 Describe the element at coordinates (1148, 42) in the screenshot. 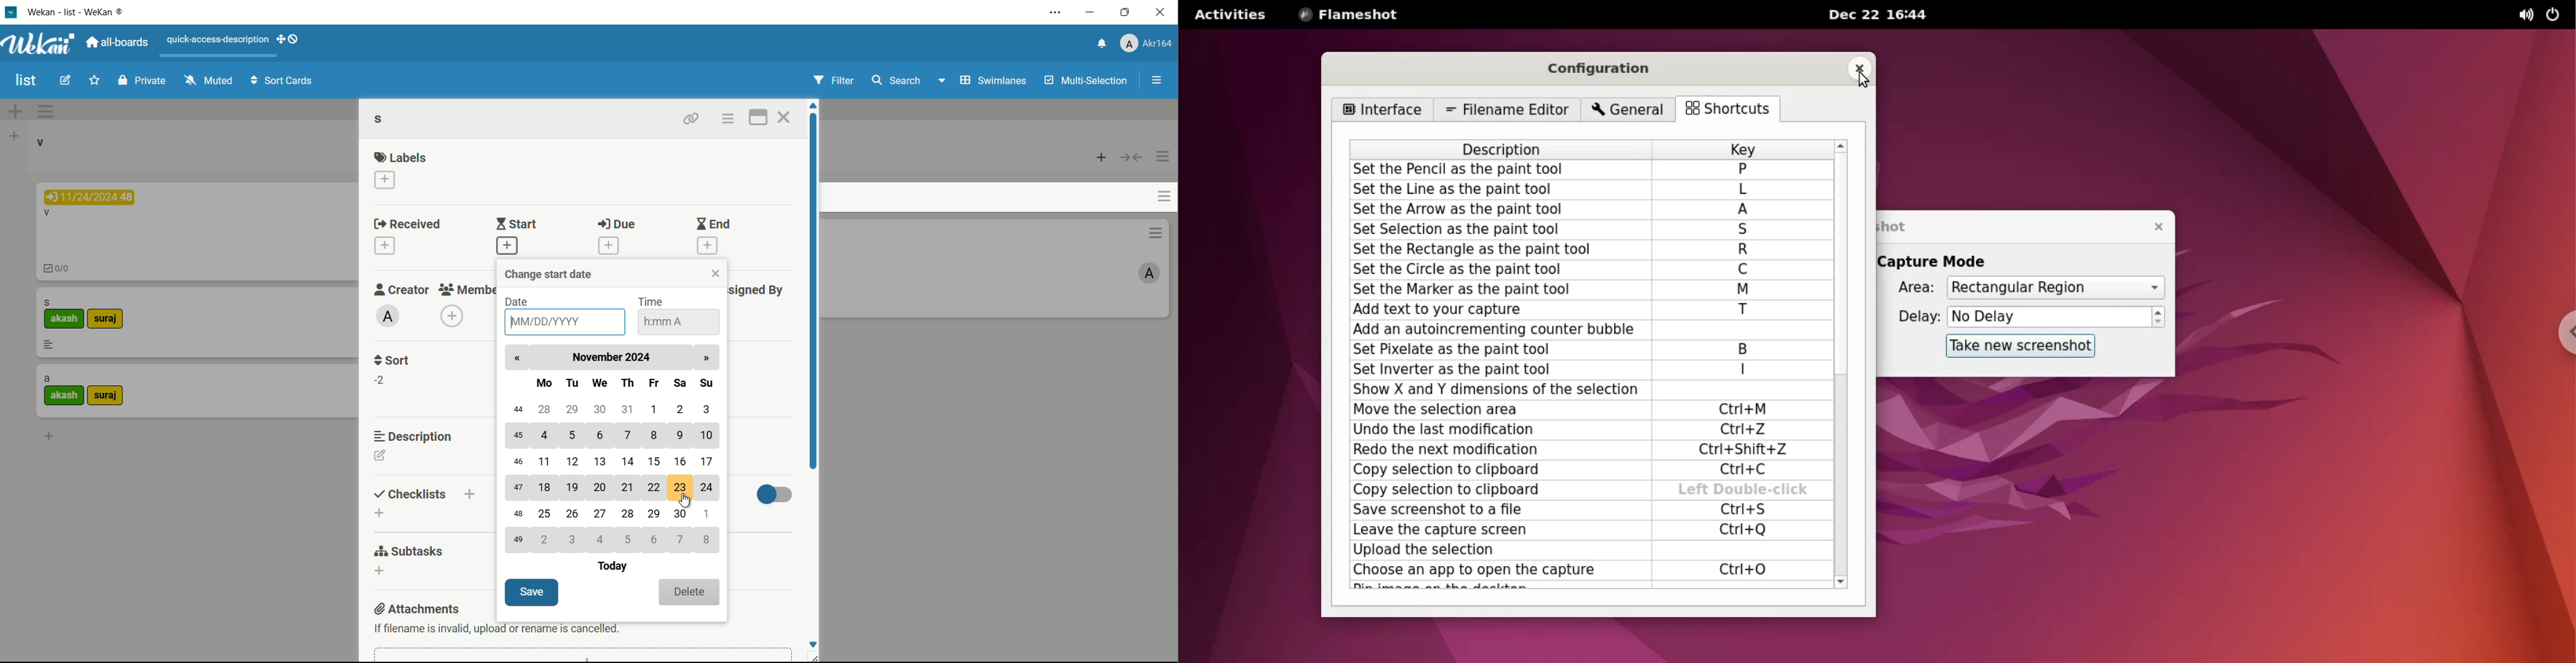

I see `profile` at that location.